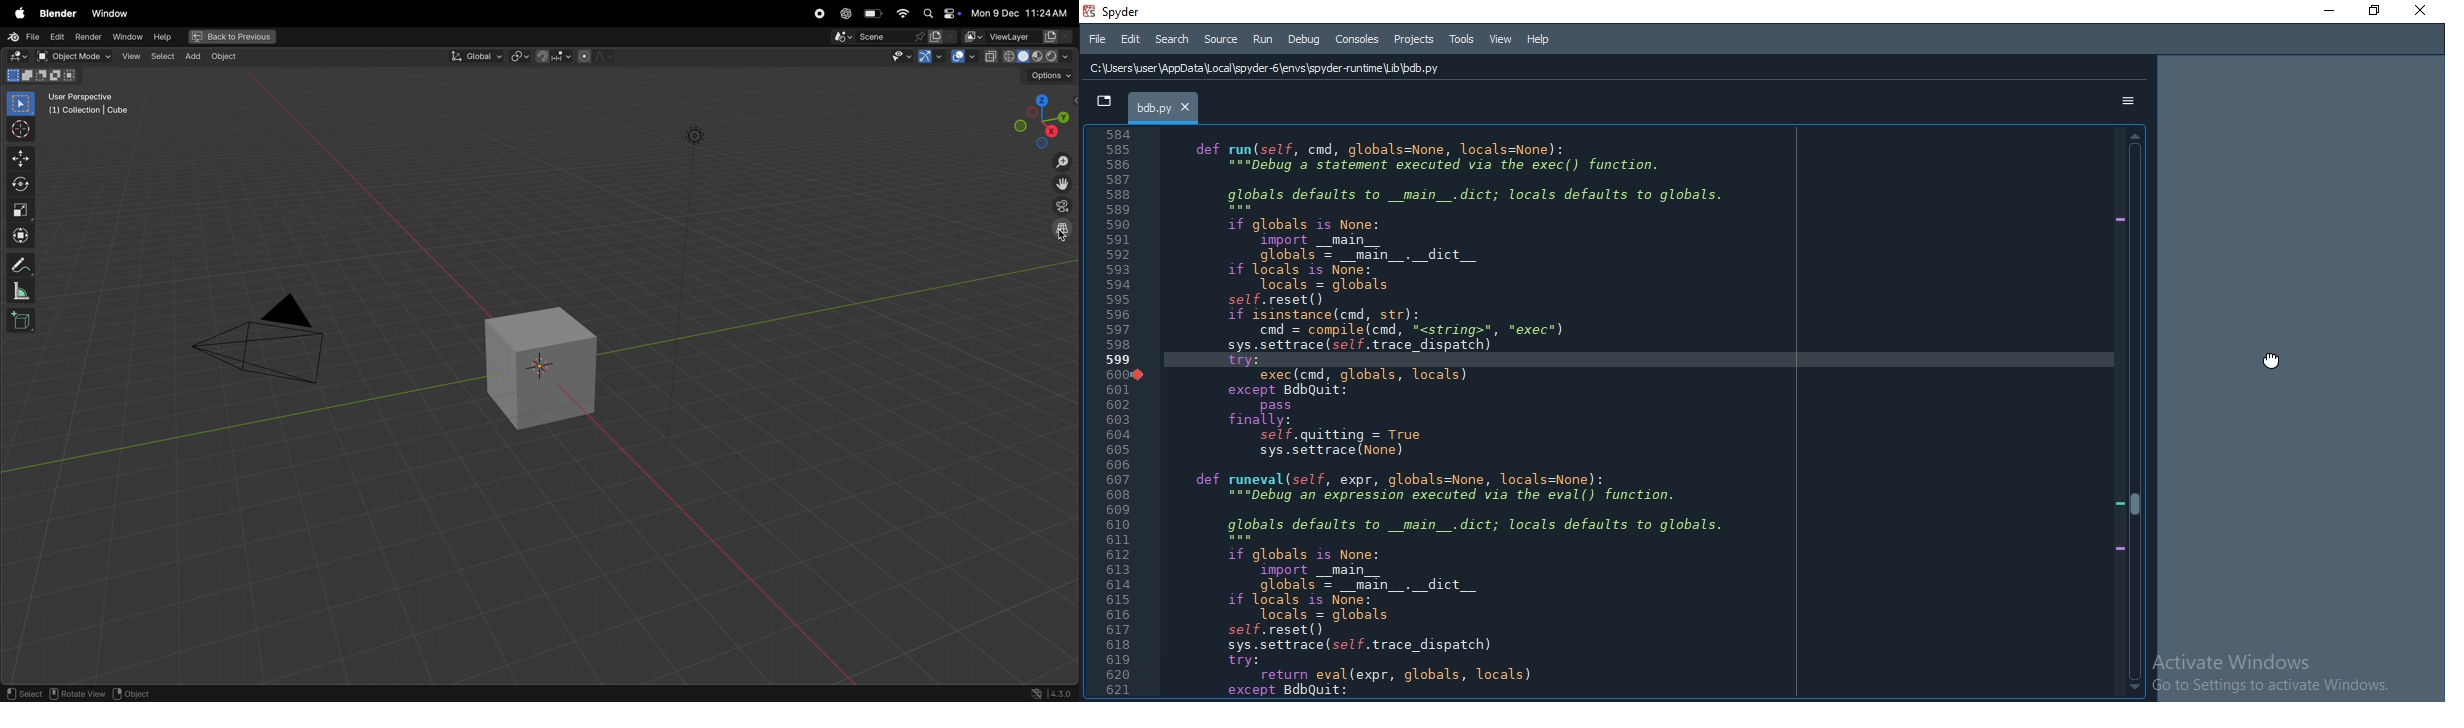 The image size is (2464, 728). I want to click on minimise, so click(2327, 13).